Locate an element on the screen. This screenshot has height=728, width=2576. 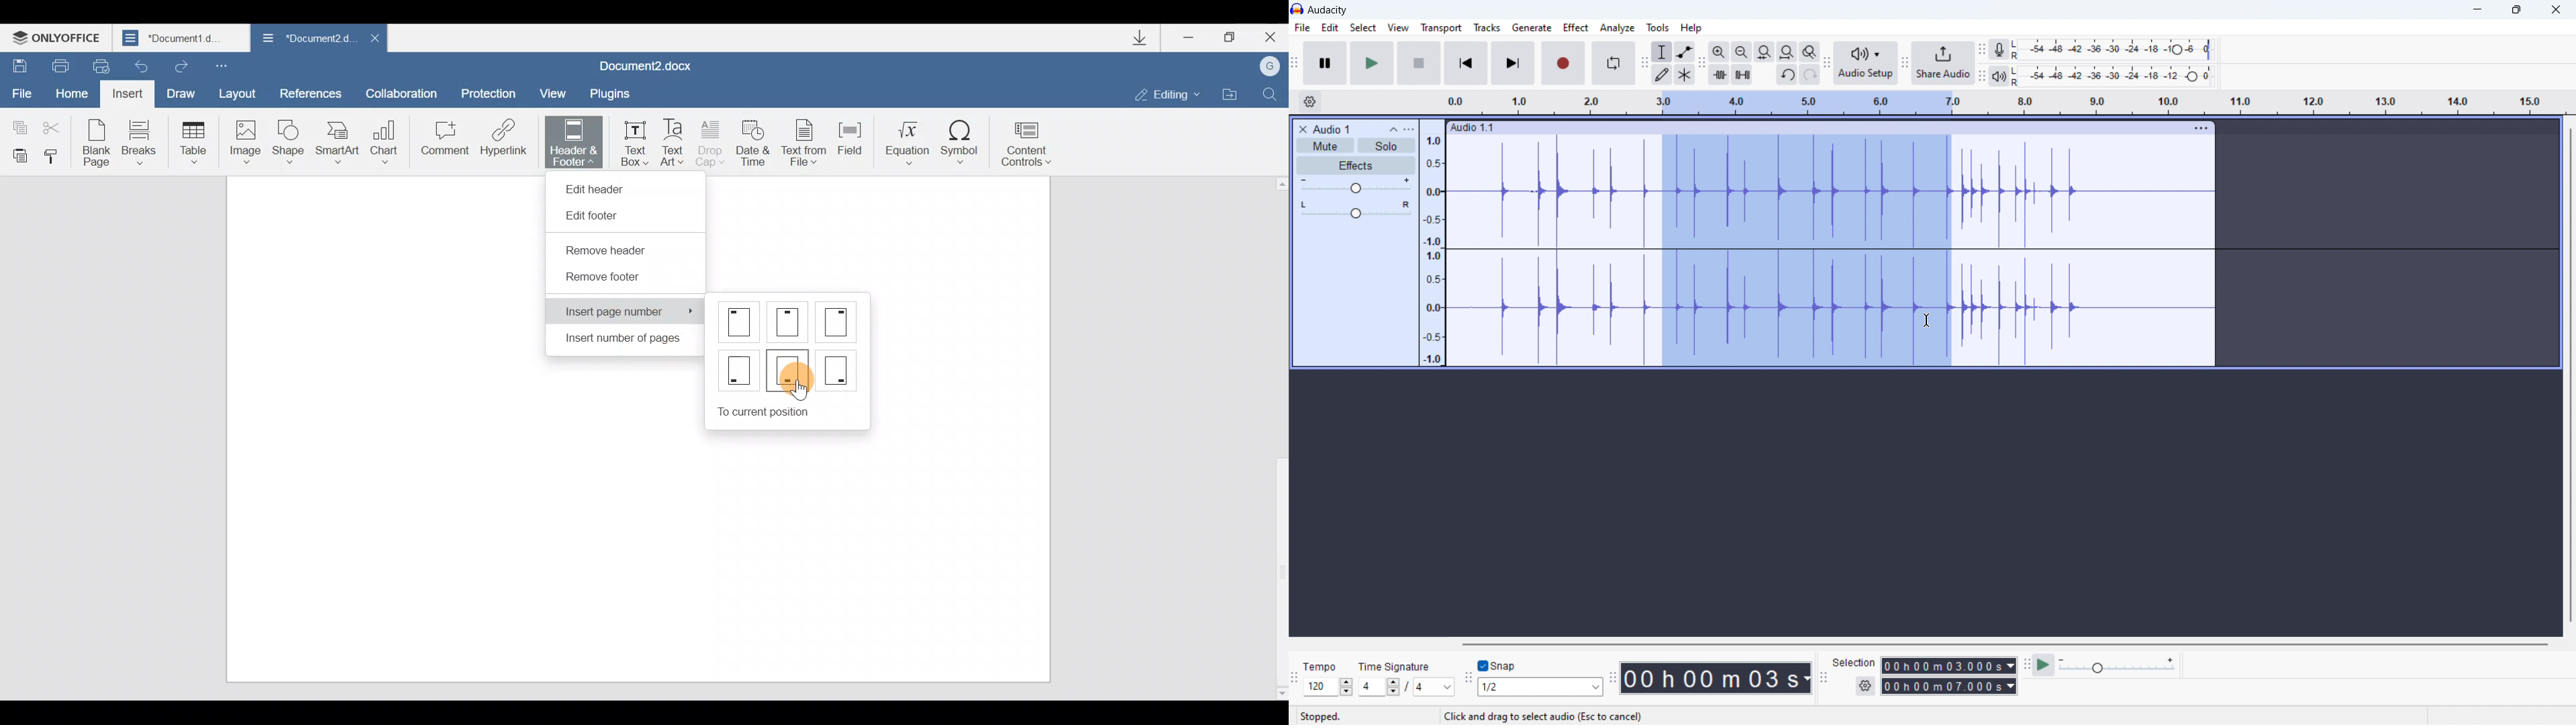
skip to end is located at coordinates (1513, 63).